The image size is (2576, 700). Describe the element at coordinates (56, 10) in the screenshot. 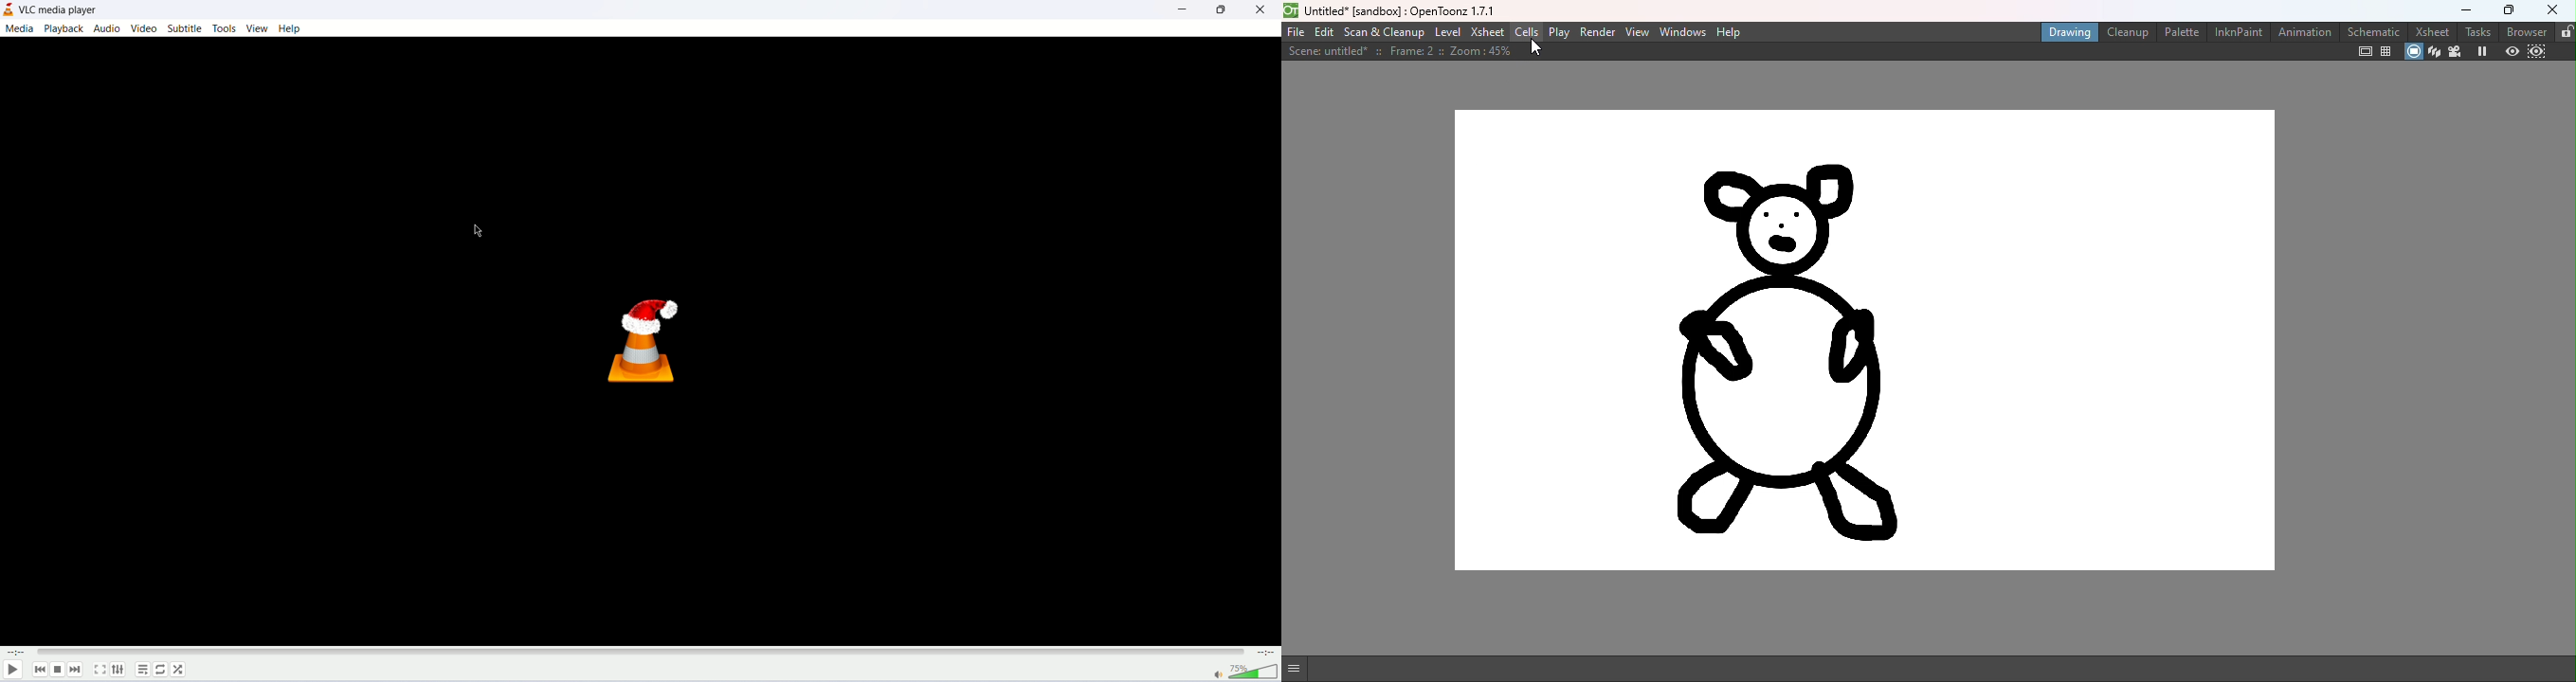

I see `vlc media player` at that location.